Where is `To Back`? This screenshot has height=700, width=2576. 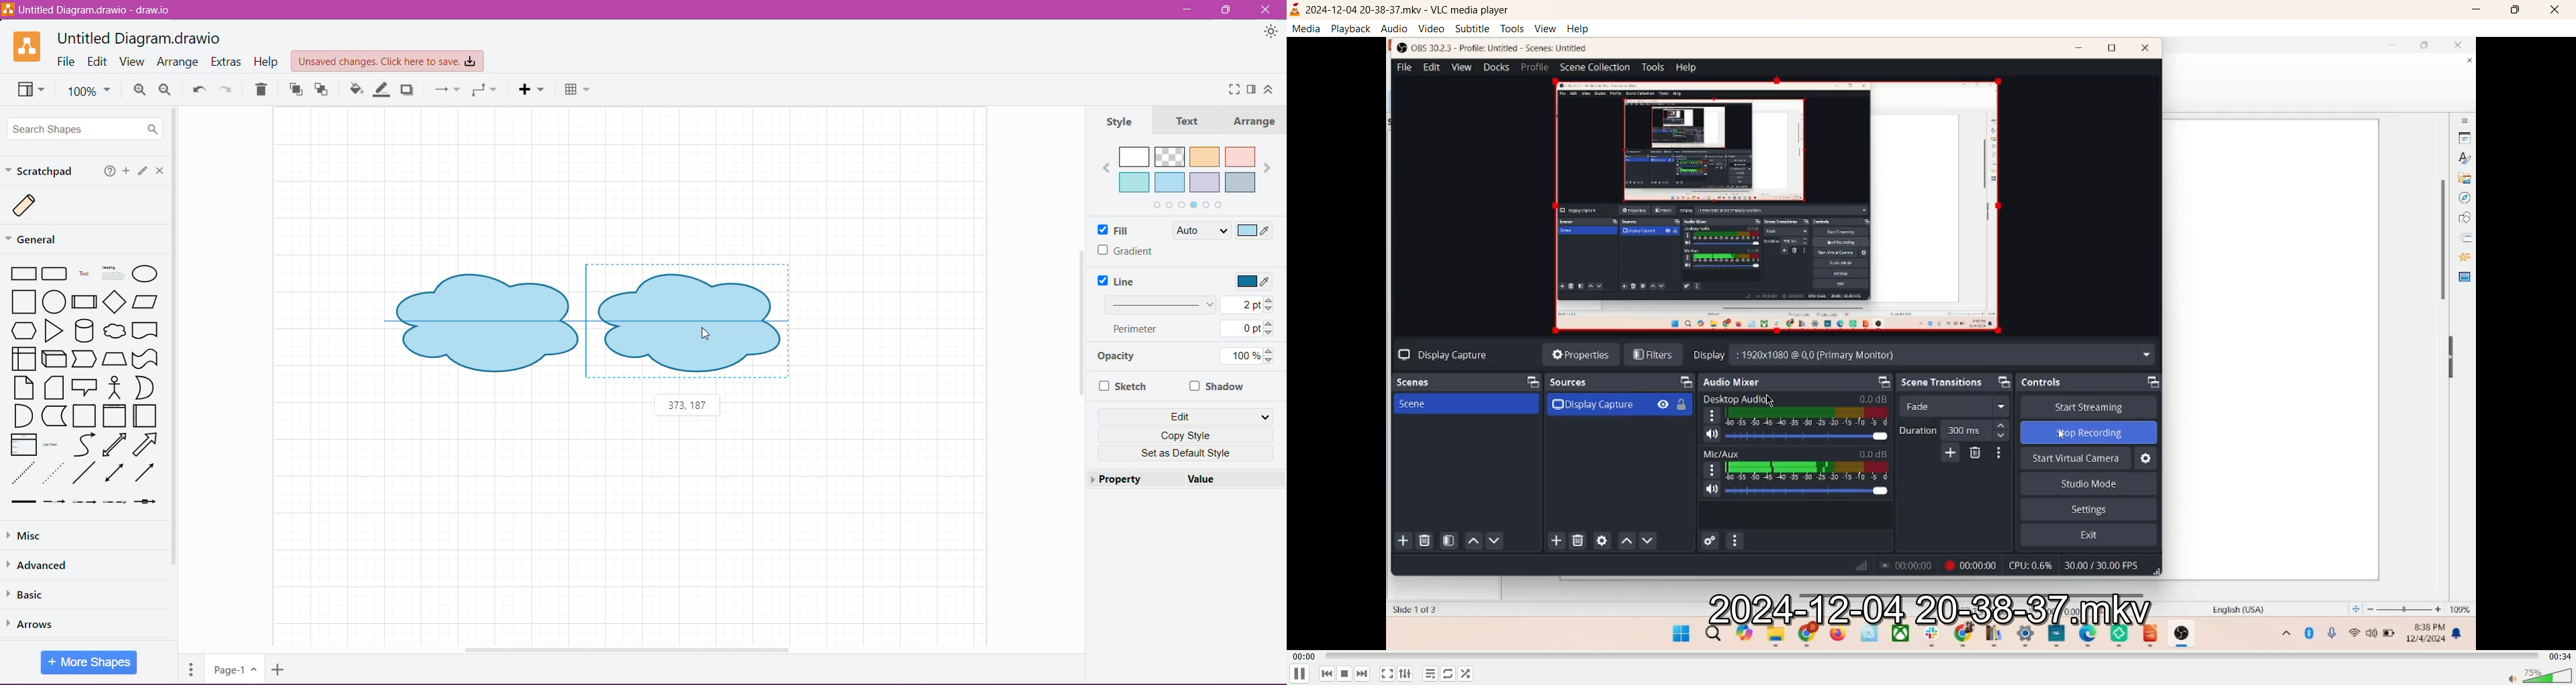
To Back is located at coordinates (322, 90).